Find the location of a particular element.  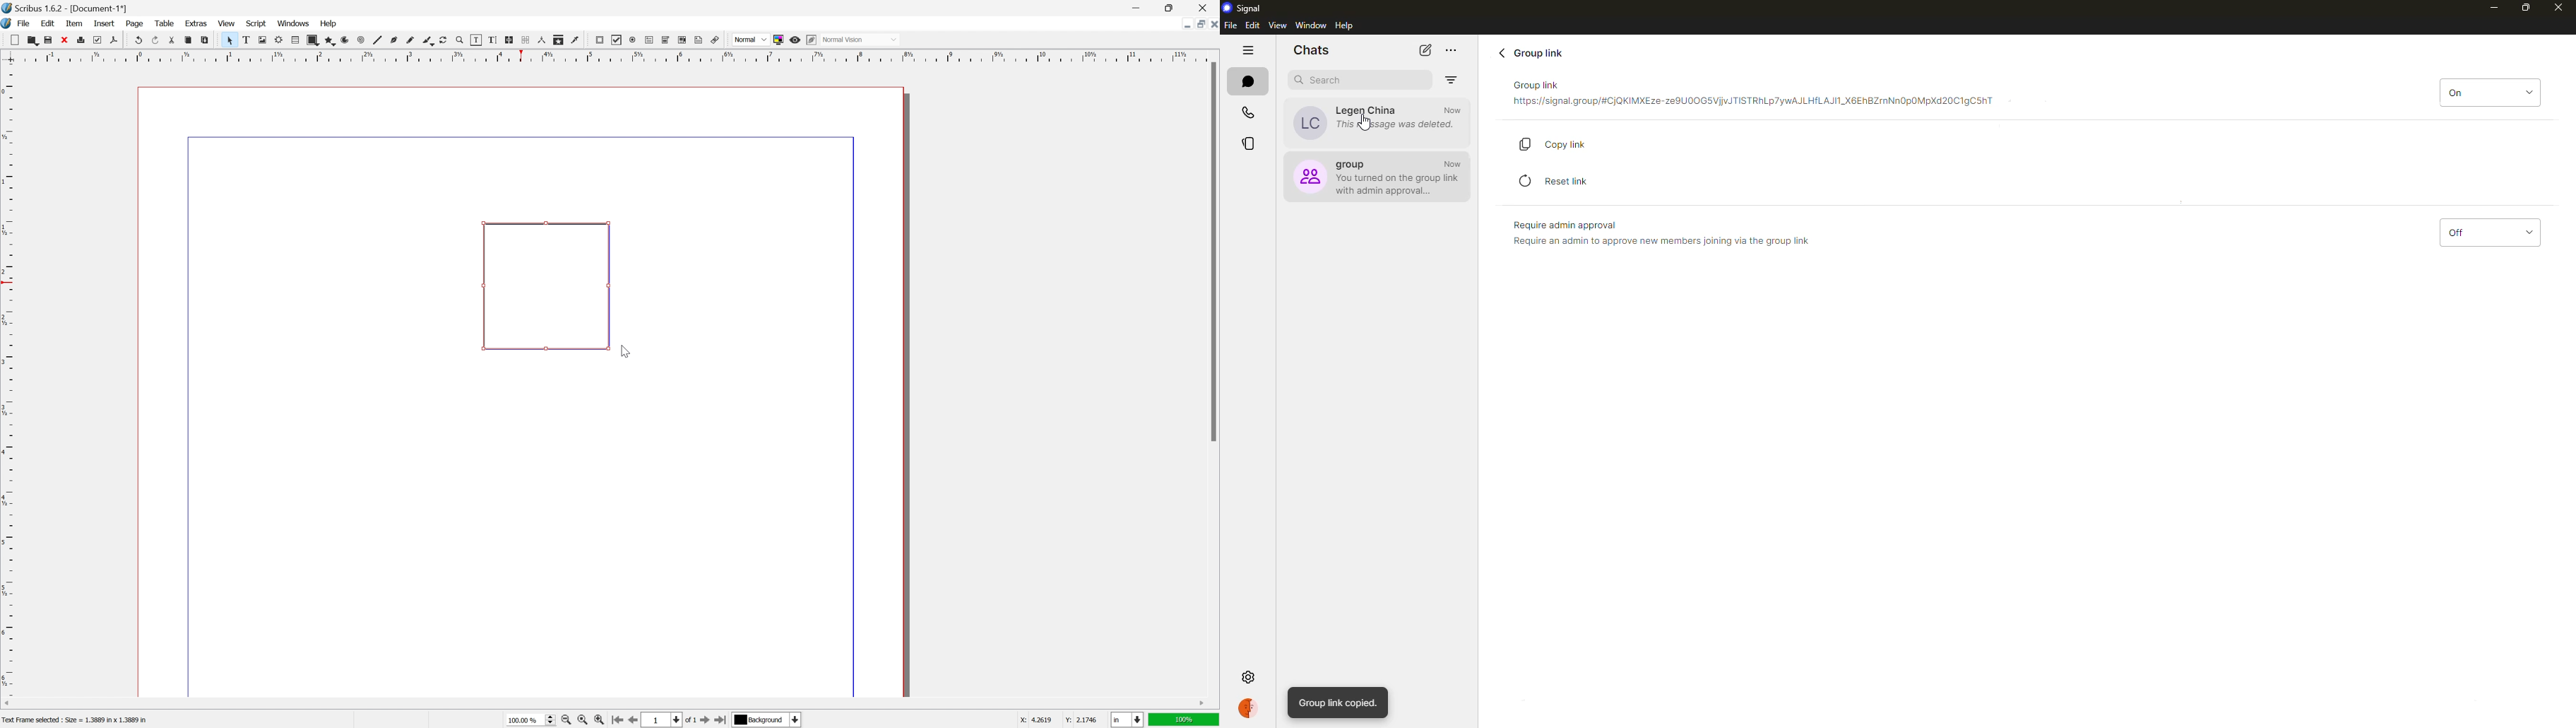

toggle color management system is located at coordinates (779, 40).